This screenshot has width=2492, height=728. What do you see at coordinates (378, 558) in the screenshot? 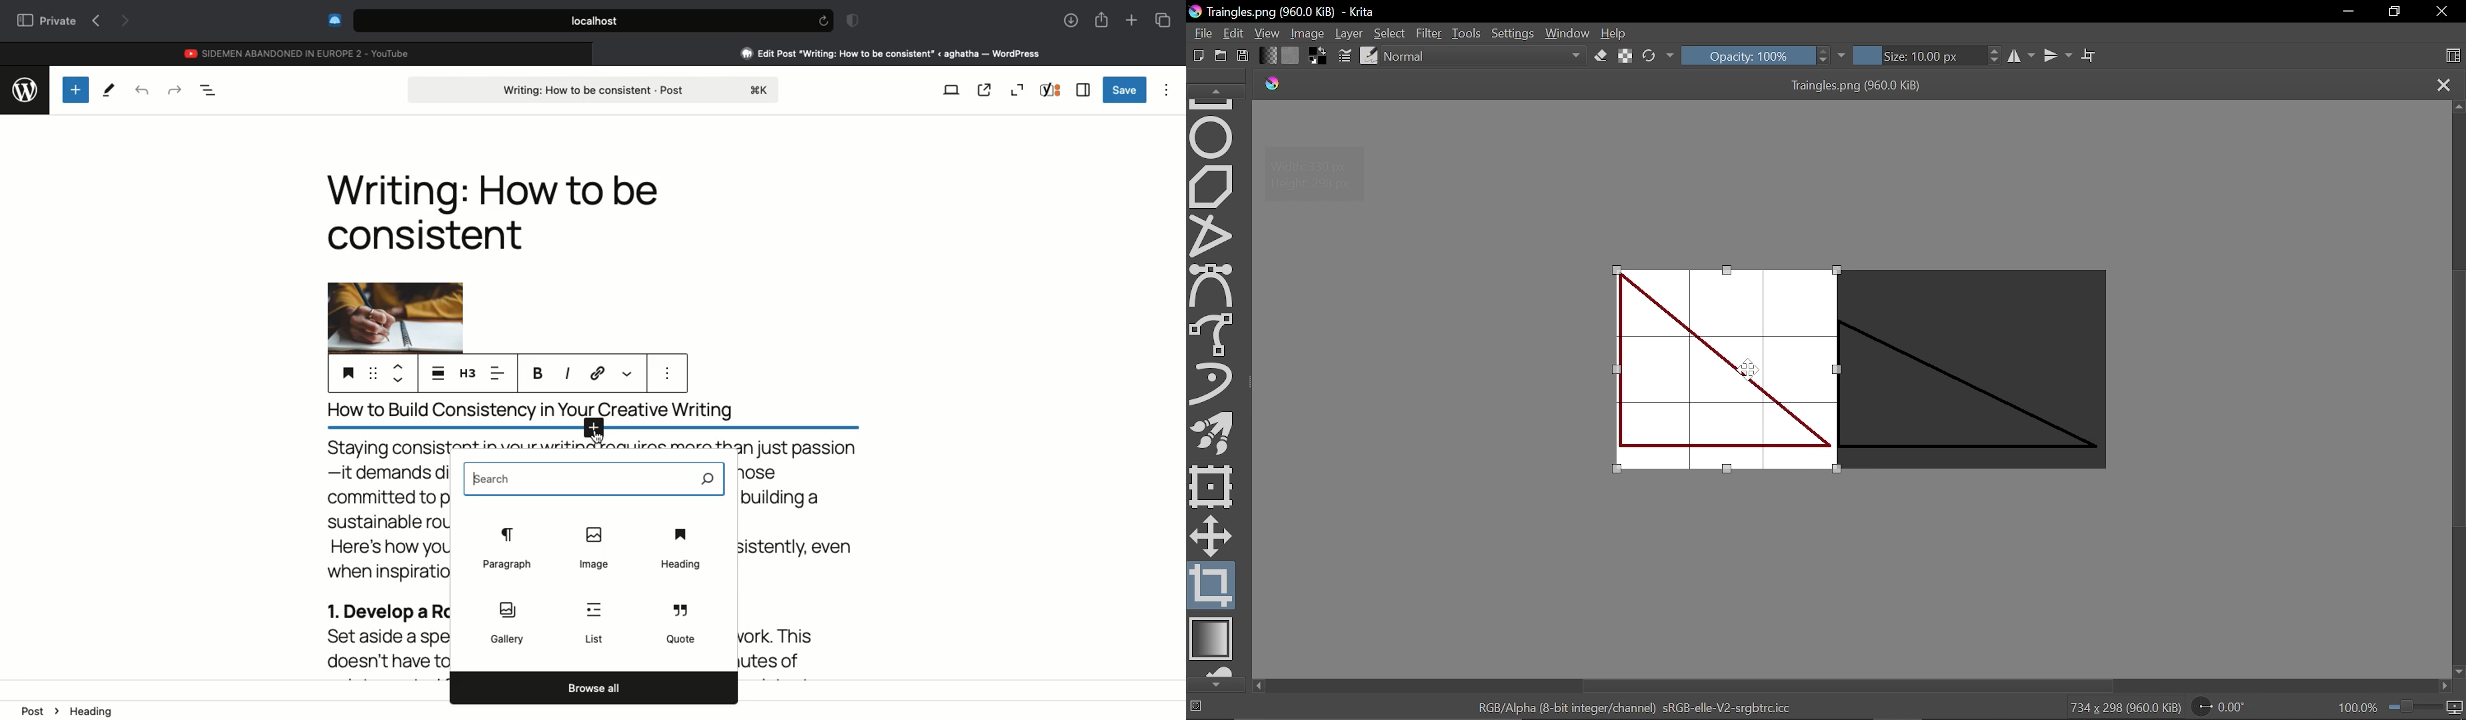
I see `Body` at bounding box center [378, 558].